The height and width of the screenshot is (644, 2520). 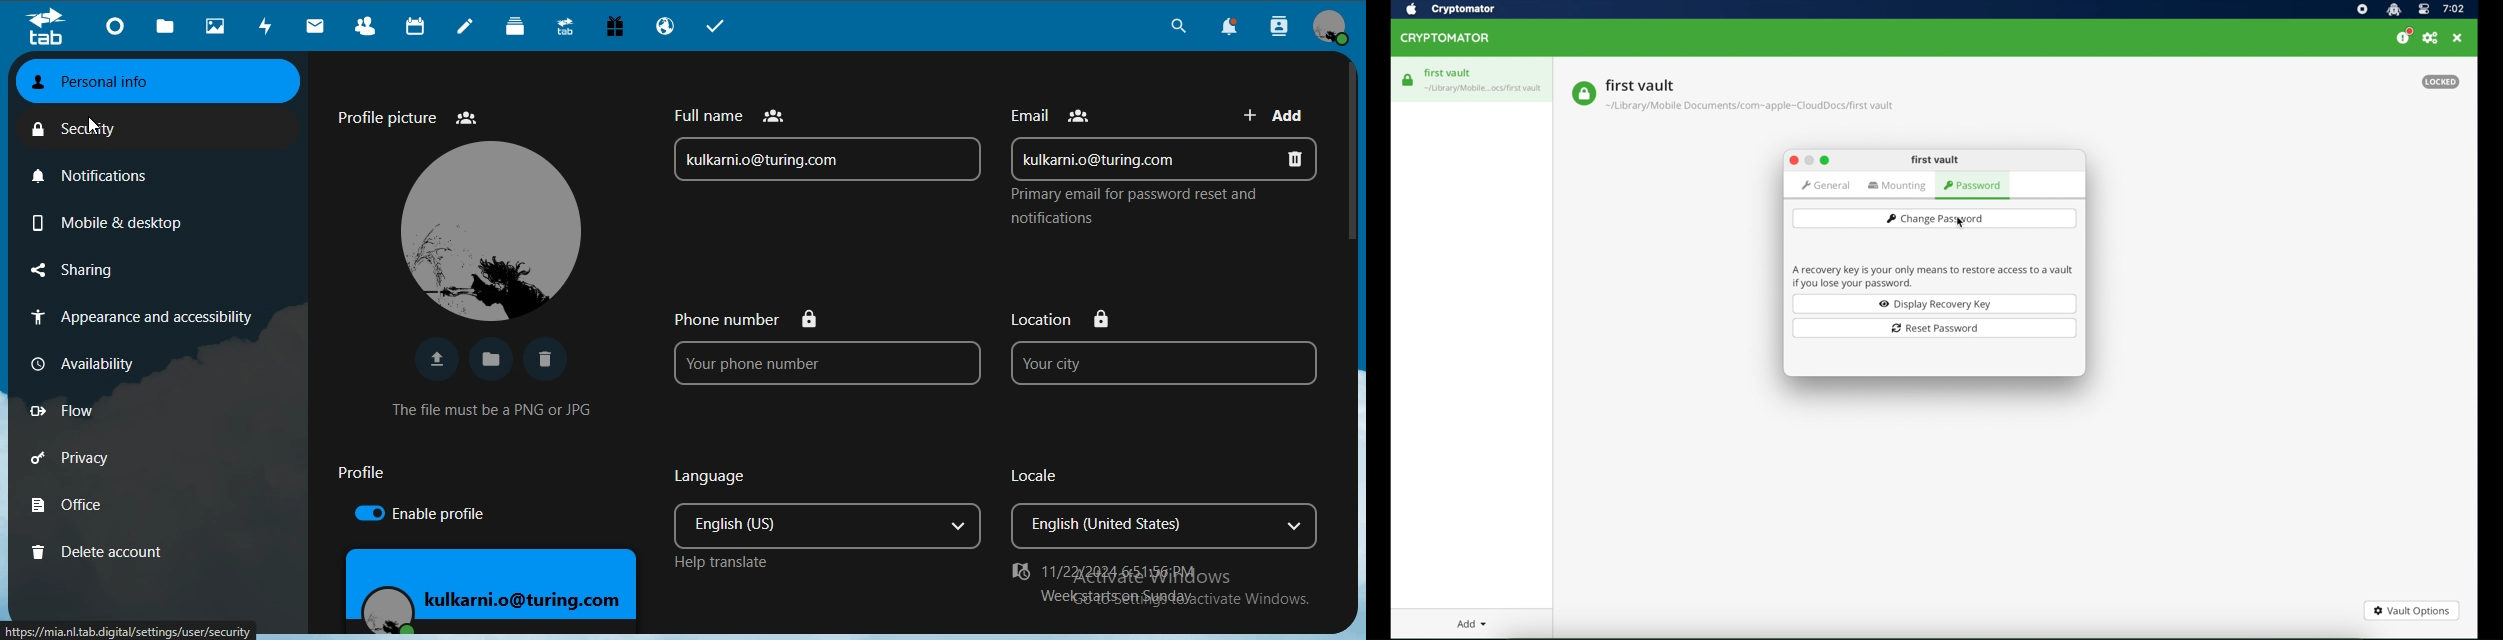 What do you see at coordinates (167, 27) in the screenshot?
I see `files` at bounding box center [167, 27].